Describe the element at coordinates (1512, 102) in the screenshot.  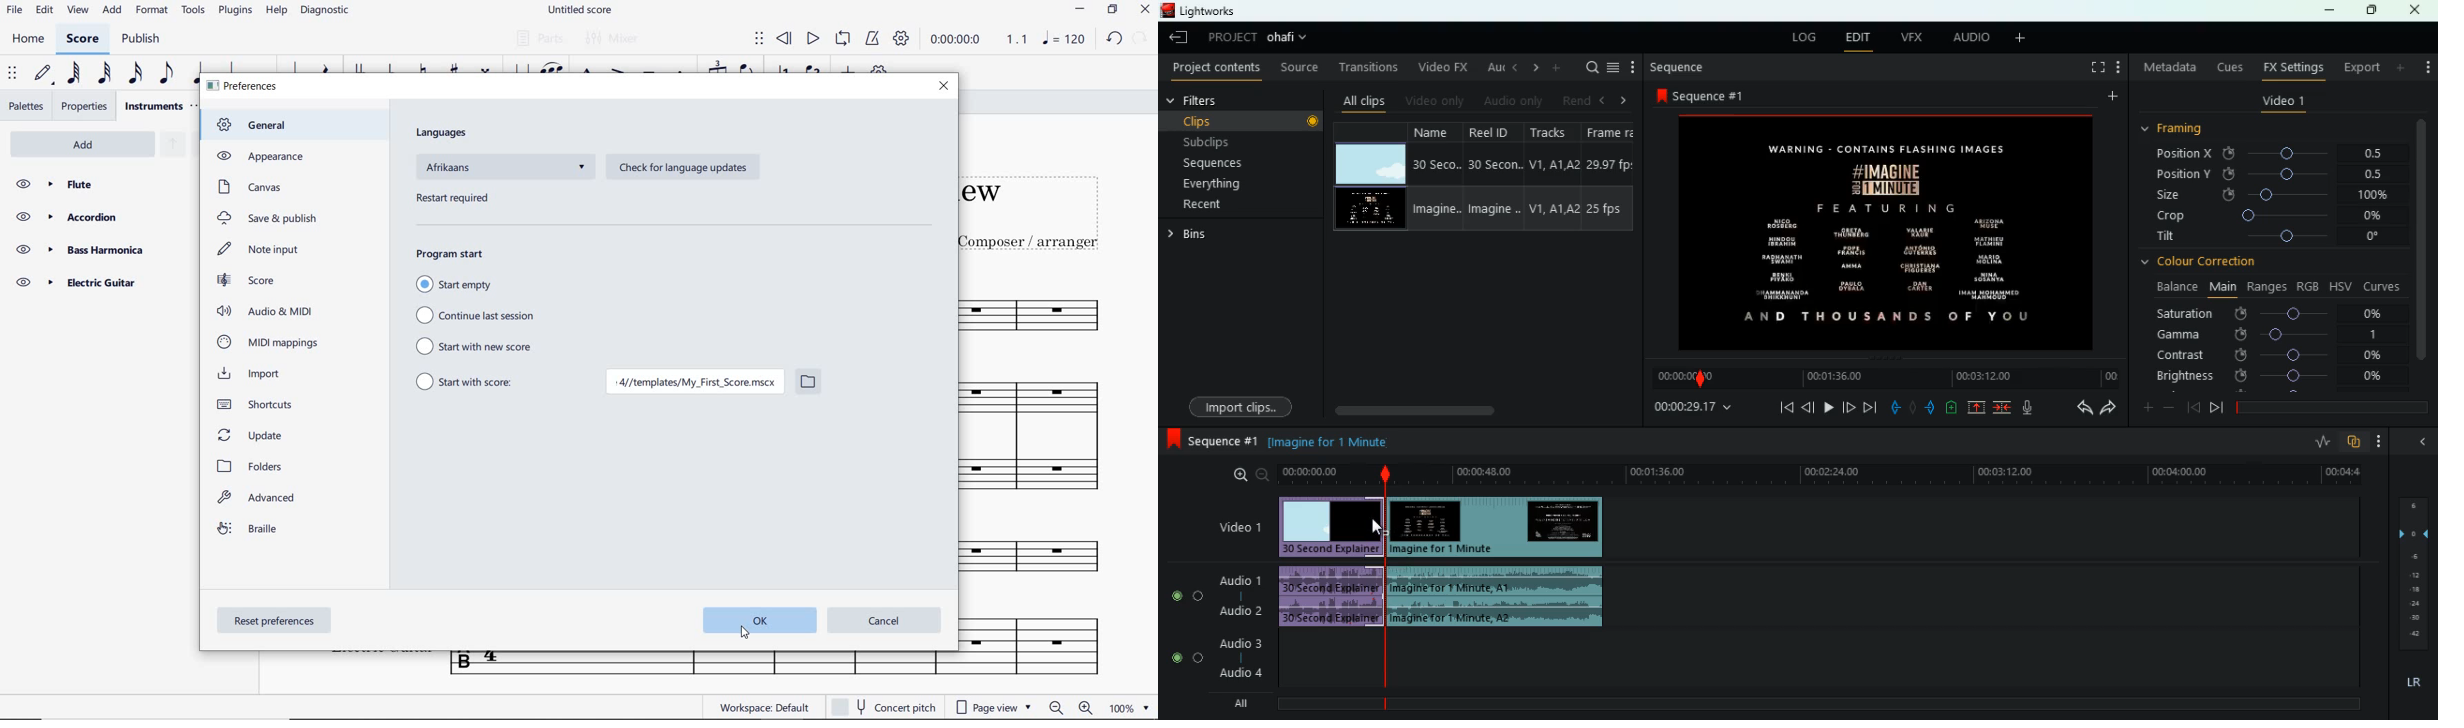
I see `audio only` at that location.